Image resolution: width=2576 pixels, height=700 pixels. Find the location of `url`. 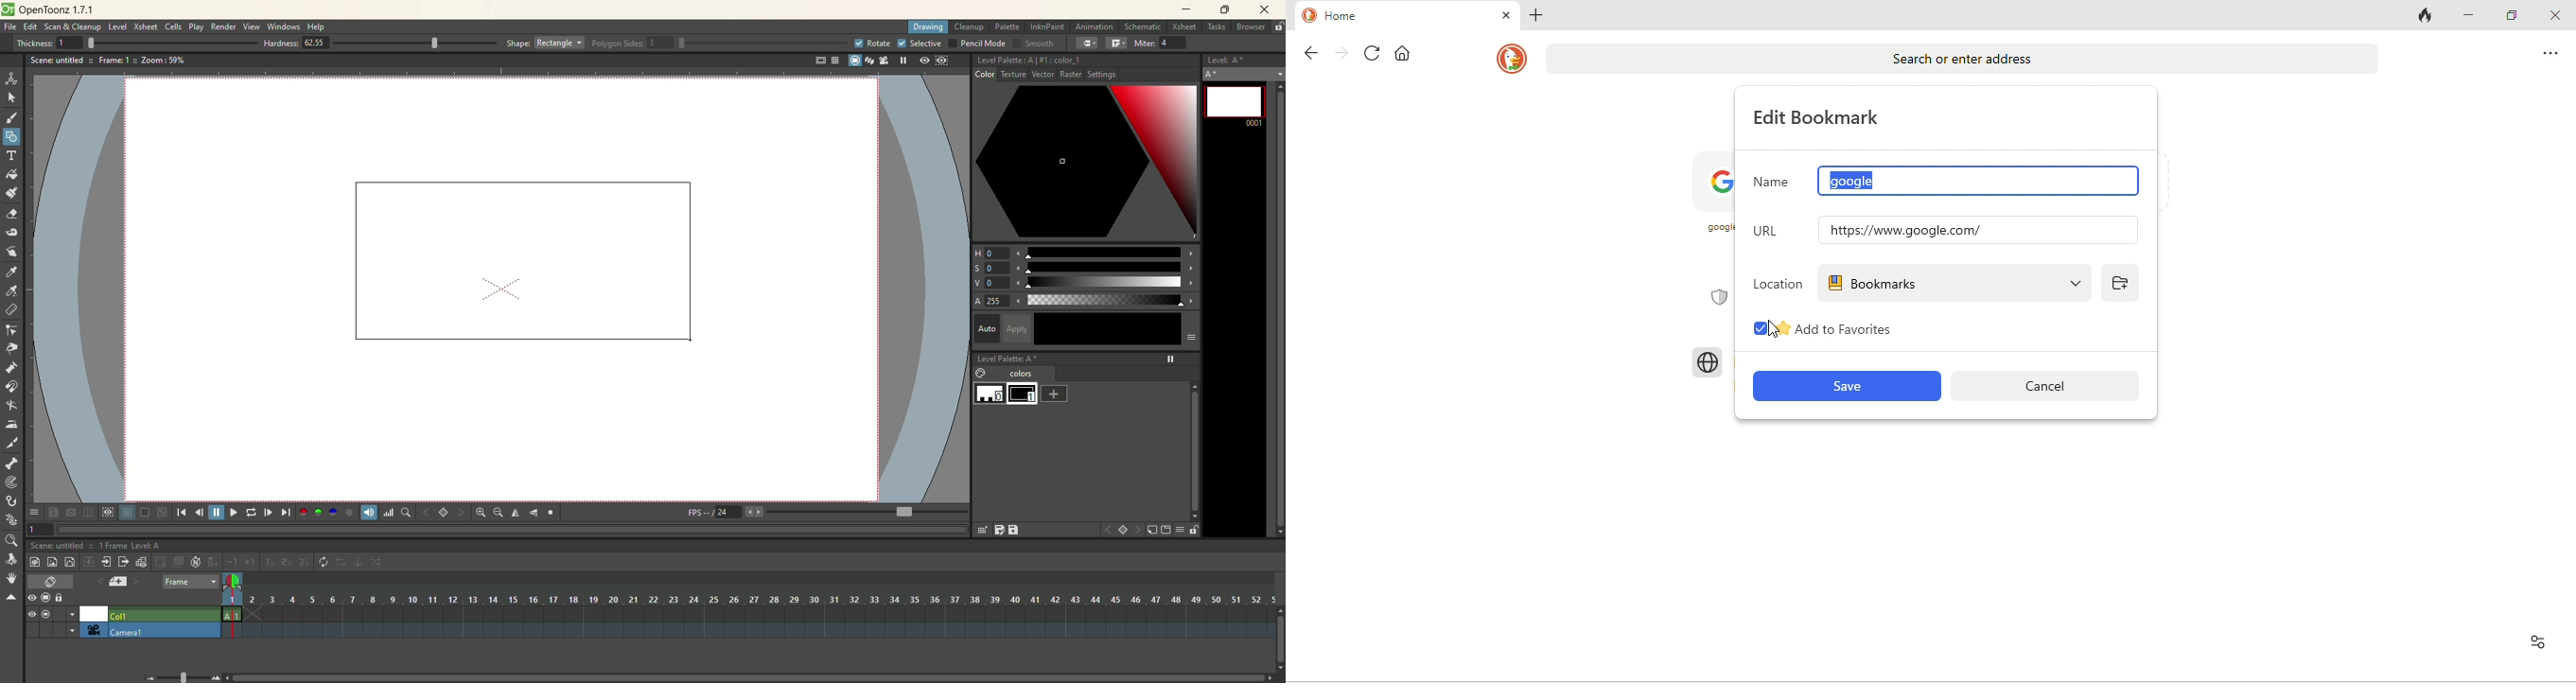

url is located at coordinates (1773, 228).